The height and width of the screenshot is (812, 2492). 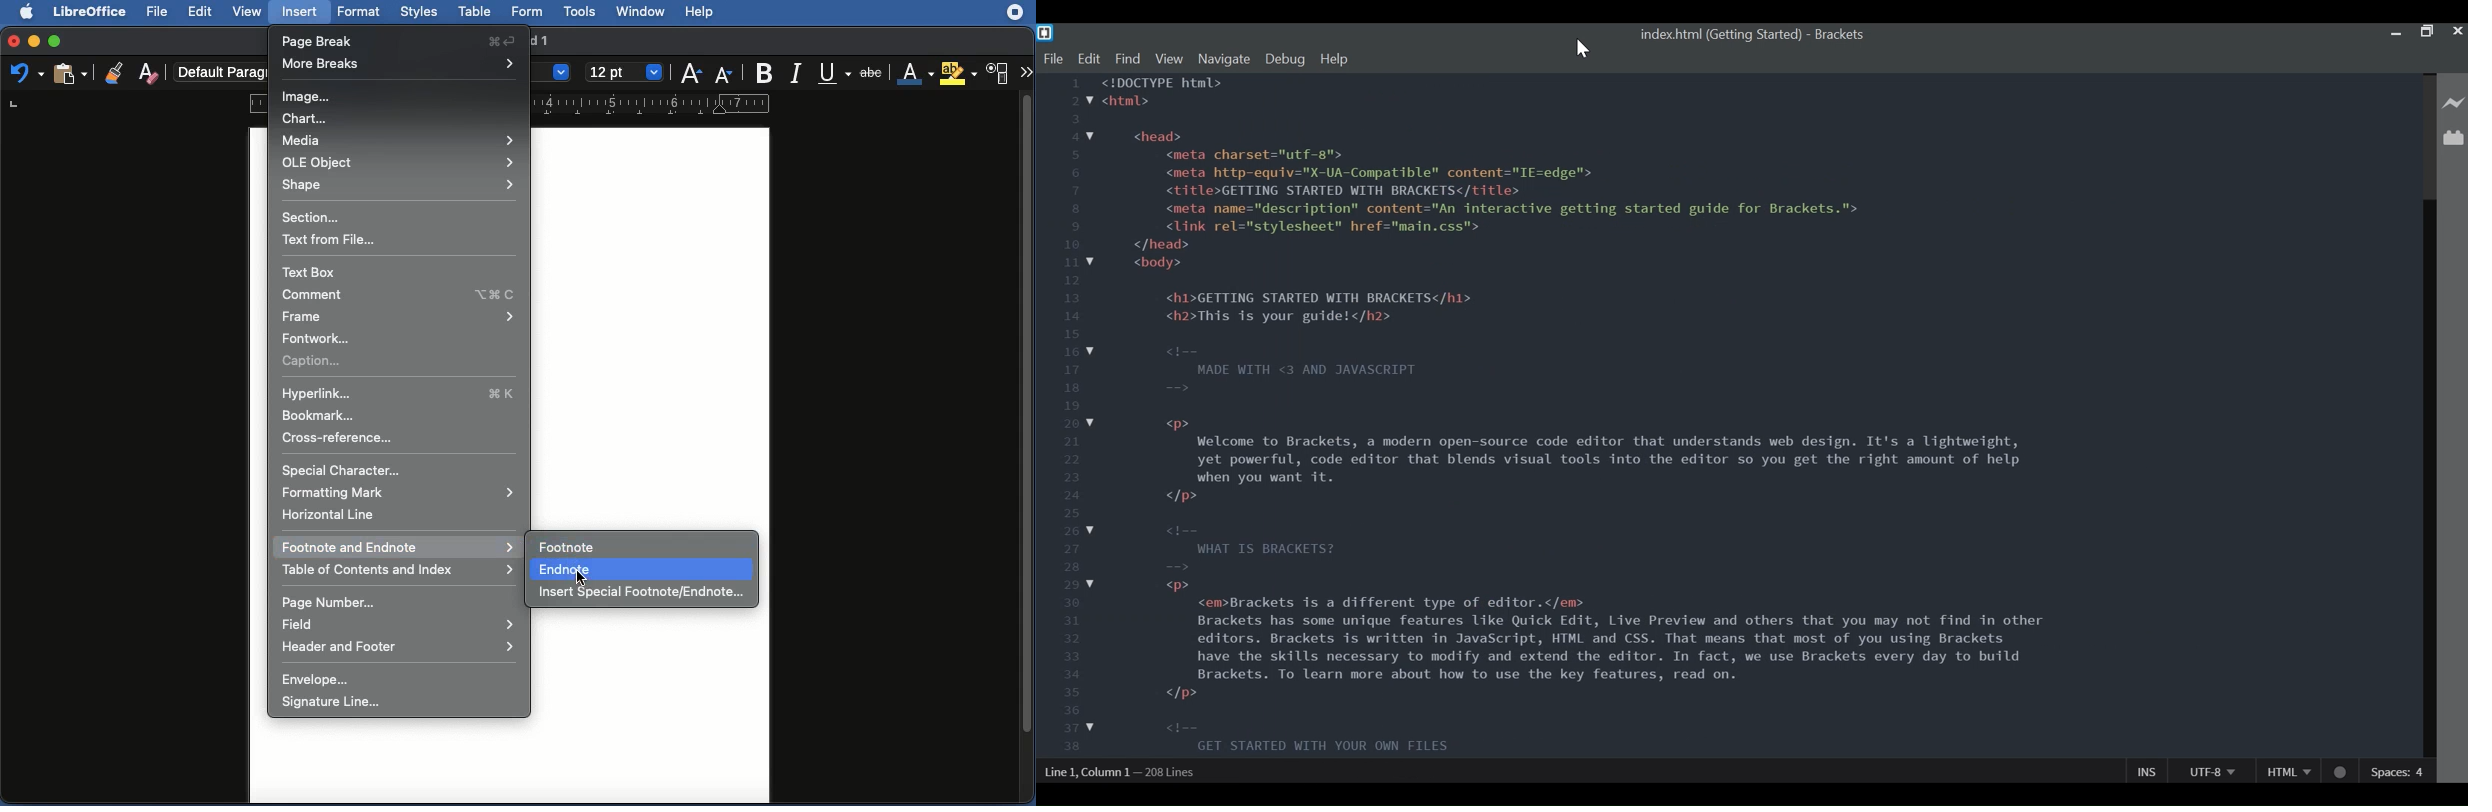 I want to click on Caption, so click(x=317, y=361).